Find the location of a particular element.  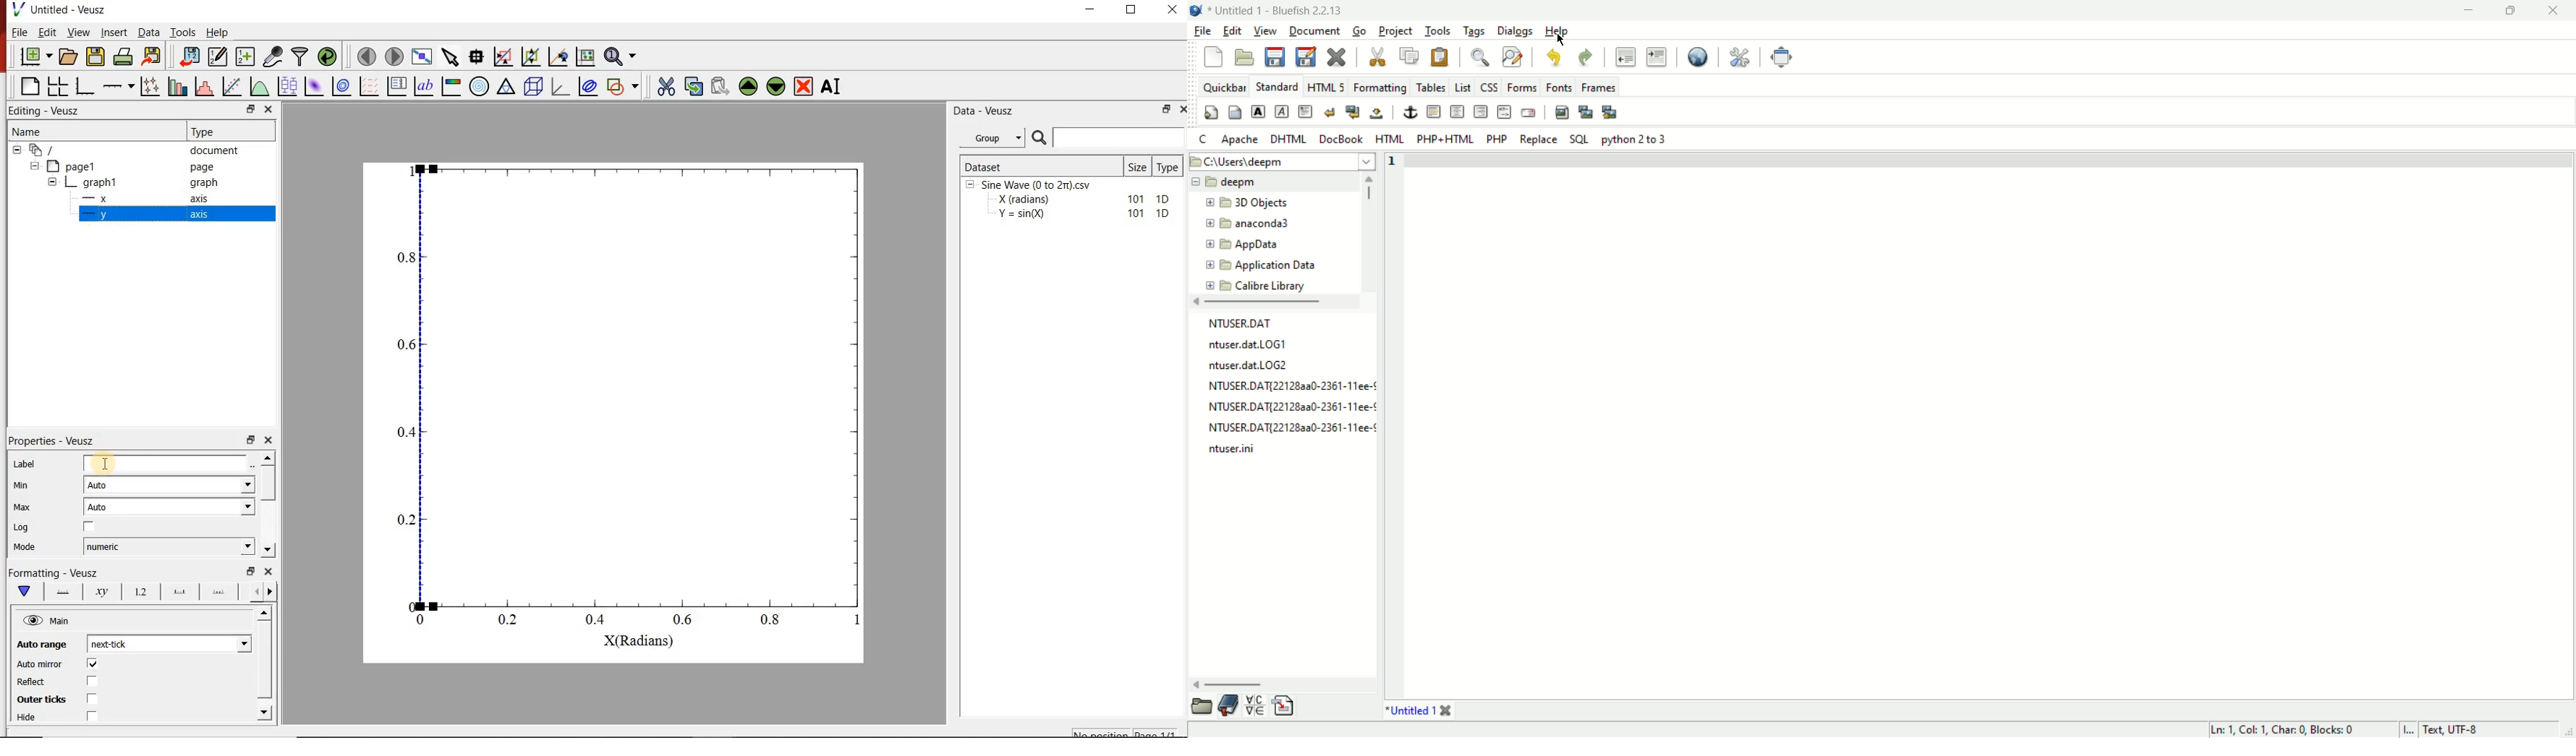

plot 2d dataset as contours is located at coordinates (341, 86).